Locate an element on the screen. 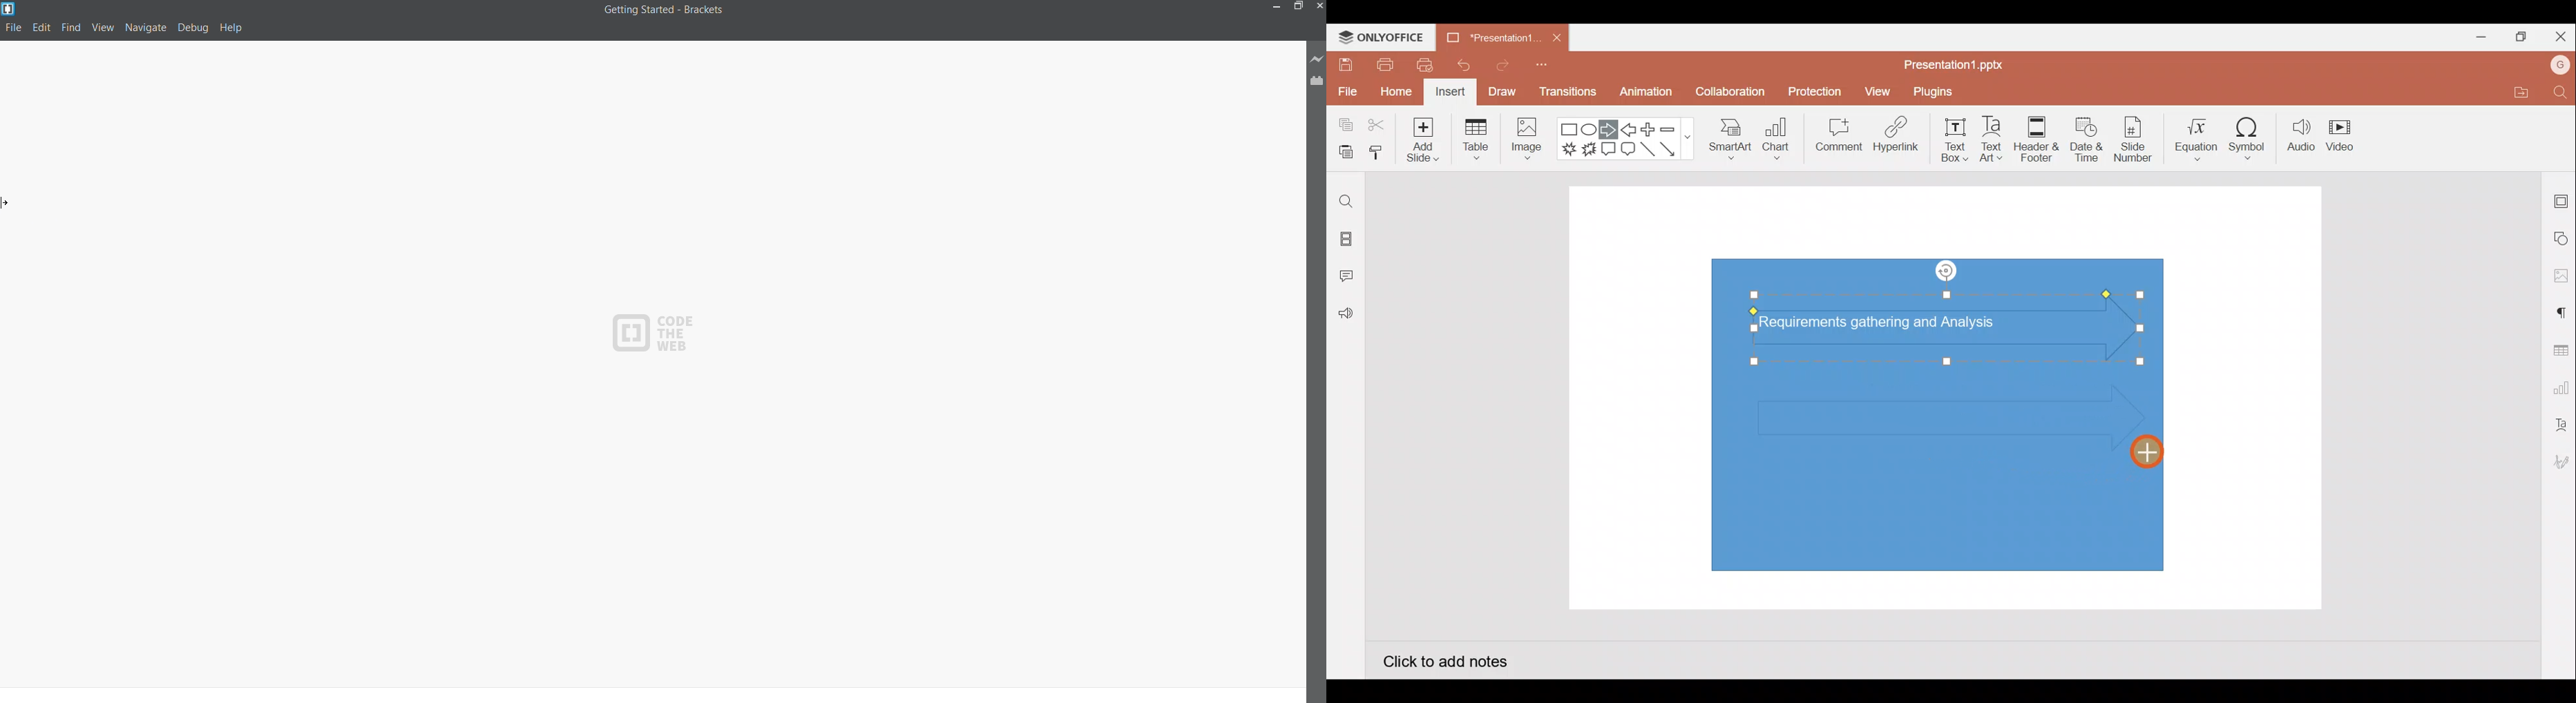 This screenshot has height=728, width=2576. Rectangle is located at coordinates (1570, 130).